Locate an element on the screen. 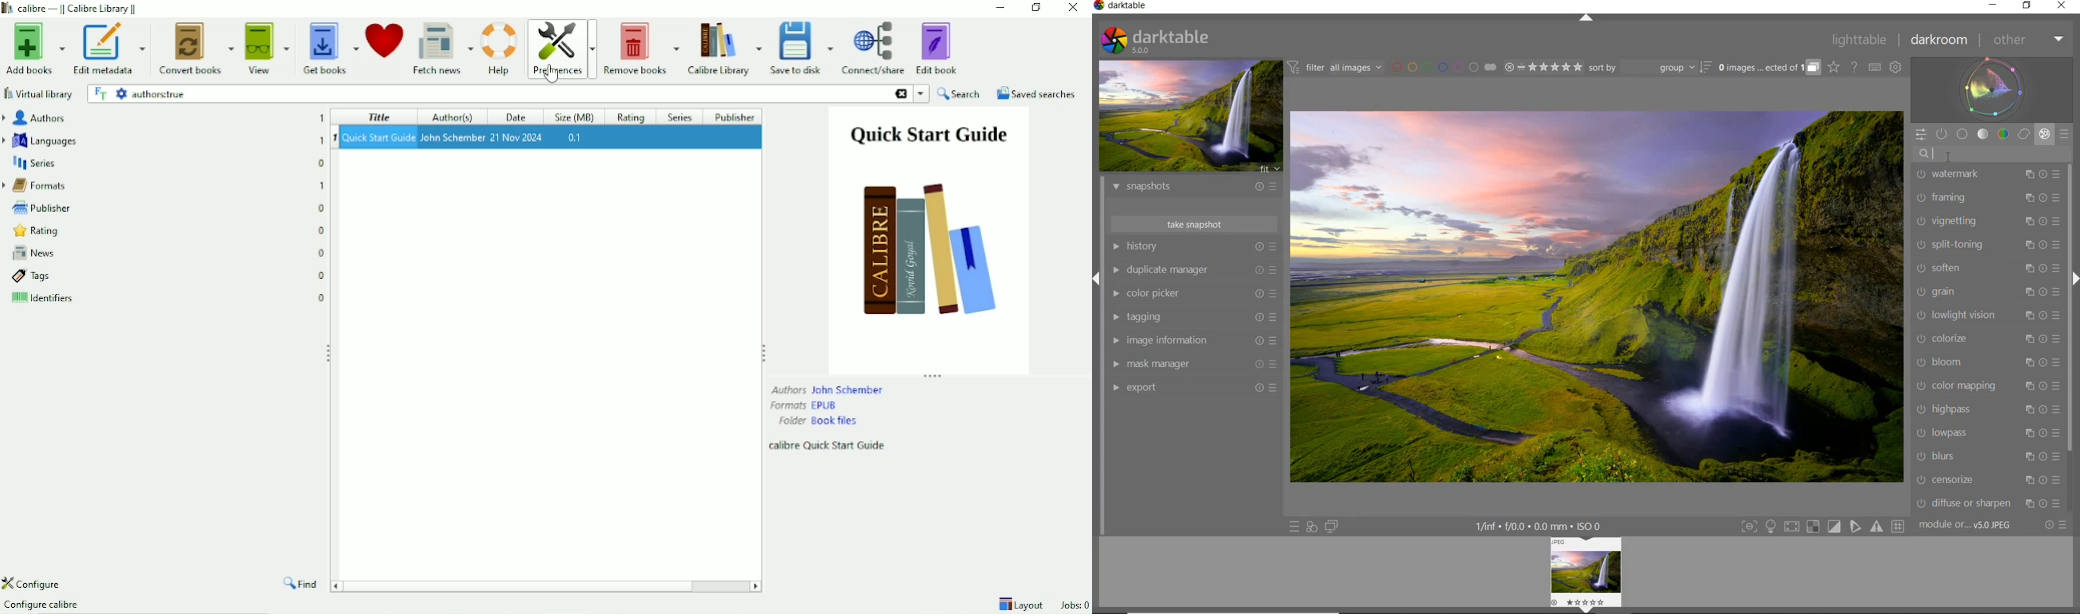 Image resolution: width=2100 pixels, height=616 pixels. vignetting is located at coordinates (1989, 222).